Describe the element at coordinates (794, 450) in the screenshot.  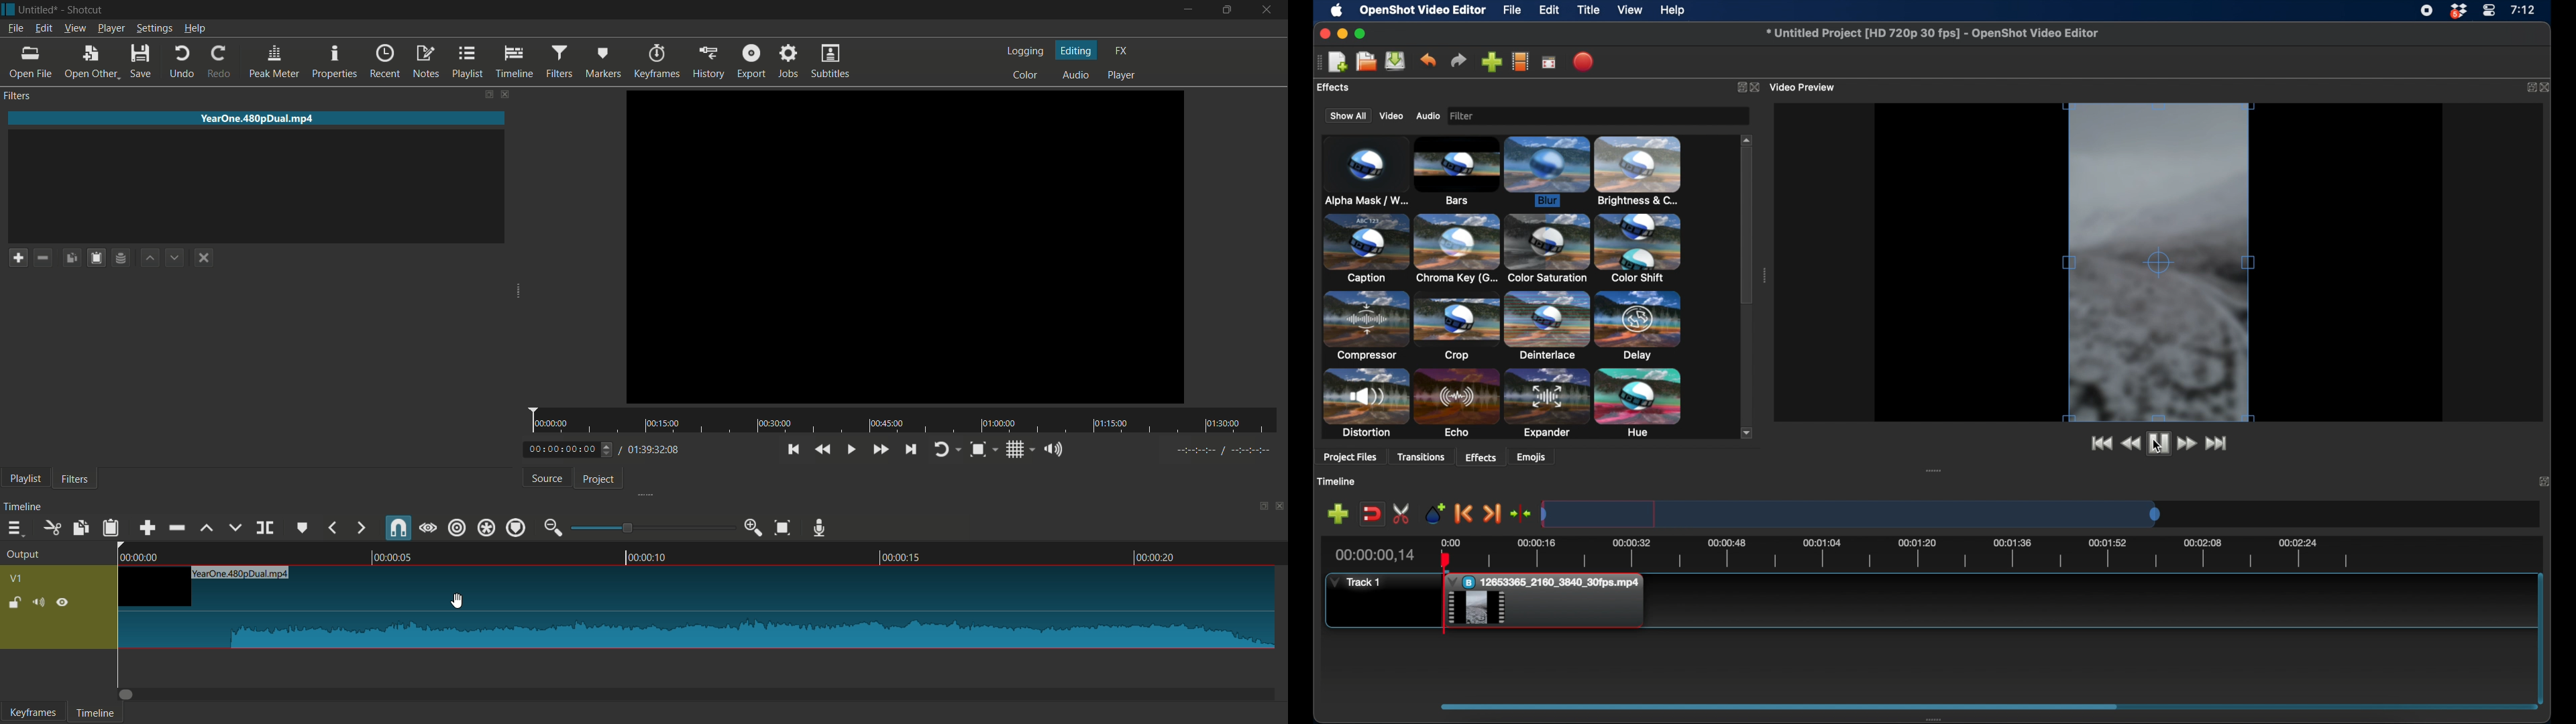
I see `skip to the previous point` at that location.